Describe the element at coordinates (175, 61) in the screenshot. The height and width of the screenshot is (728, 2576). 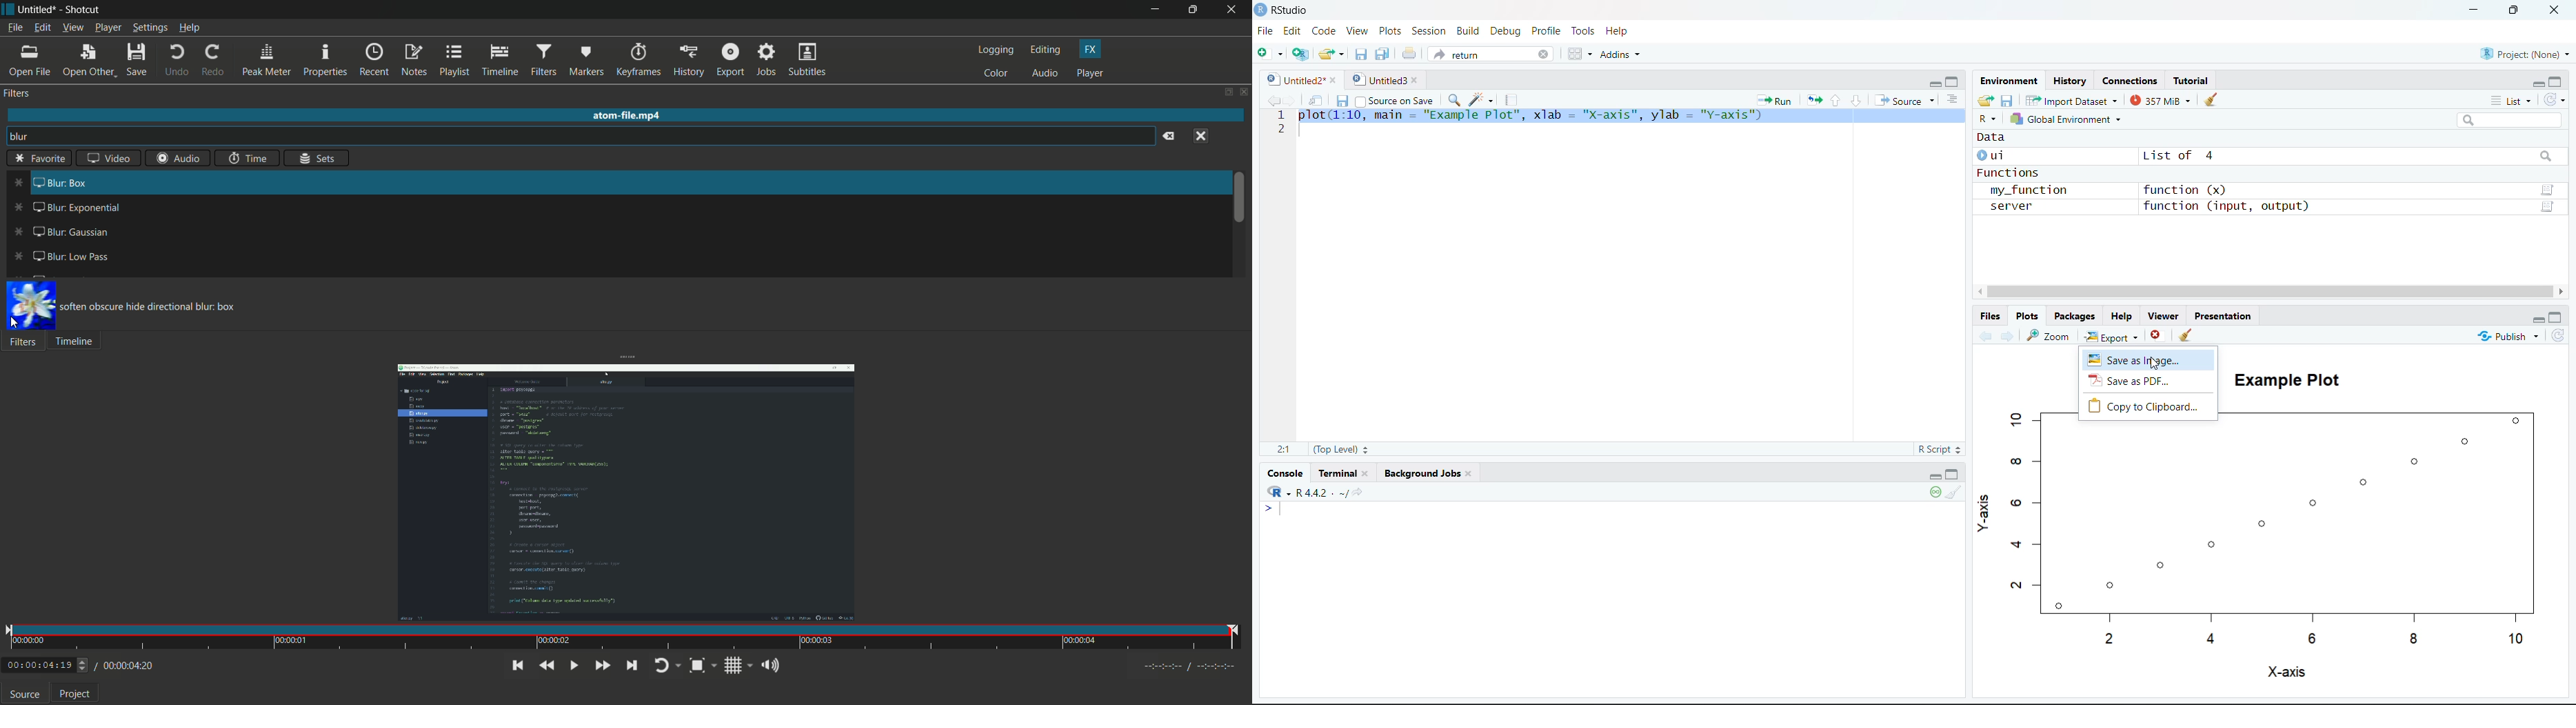
I see `undo` at that location.